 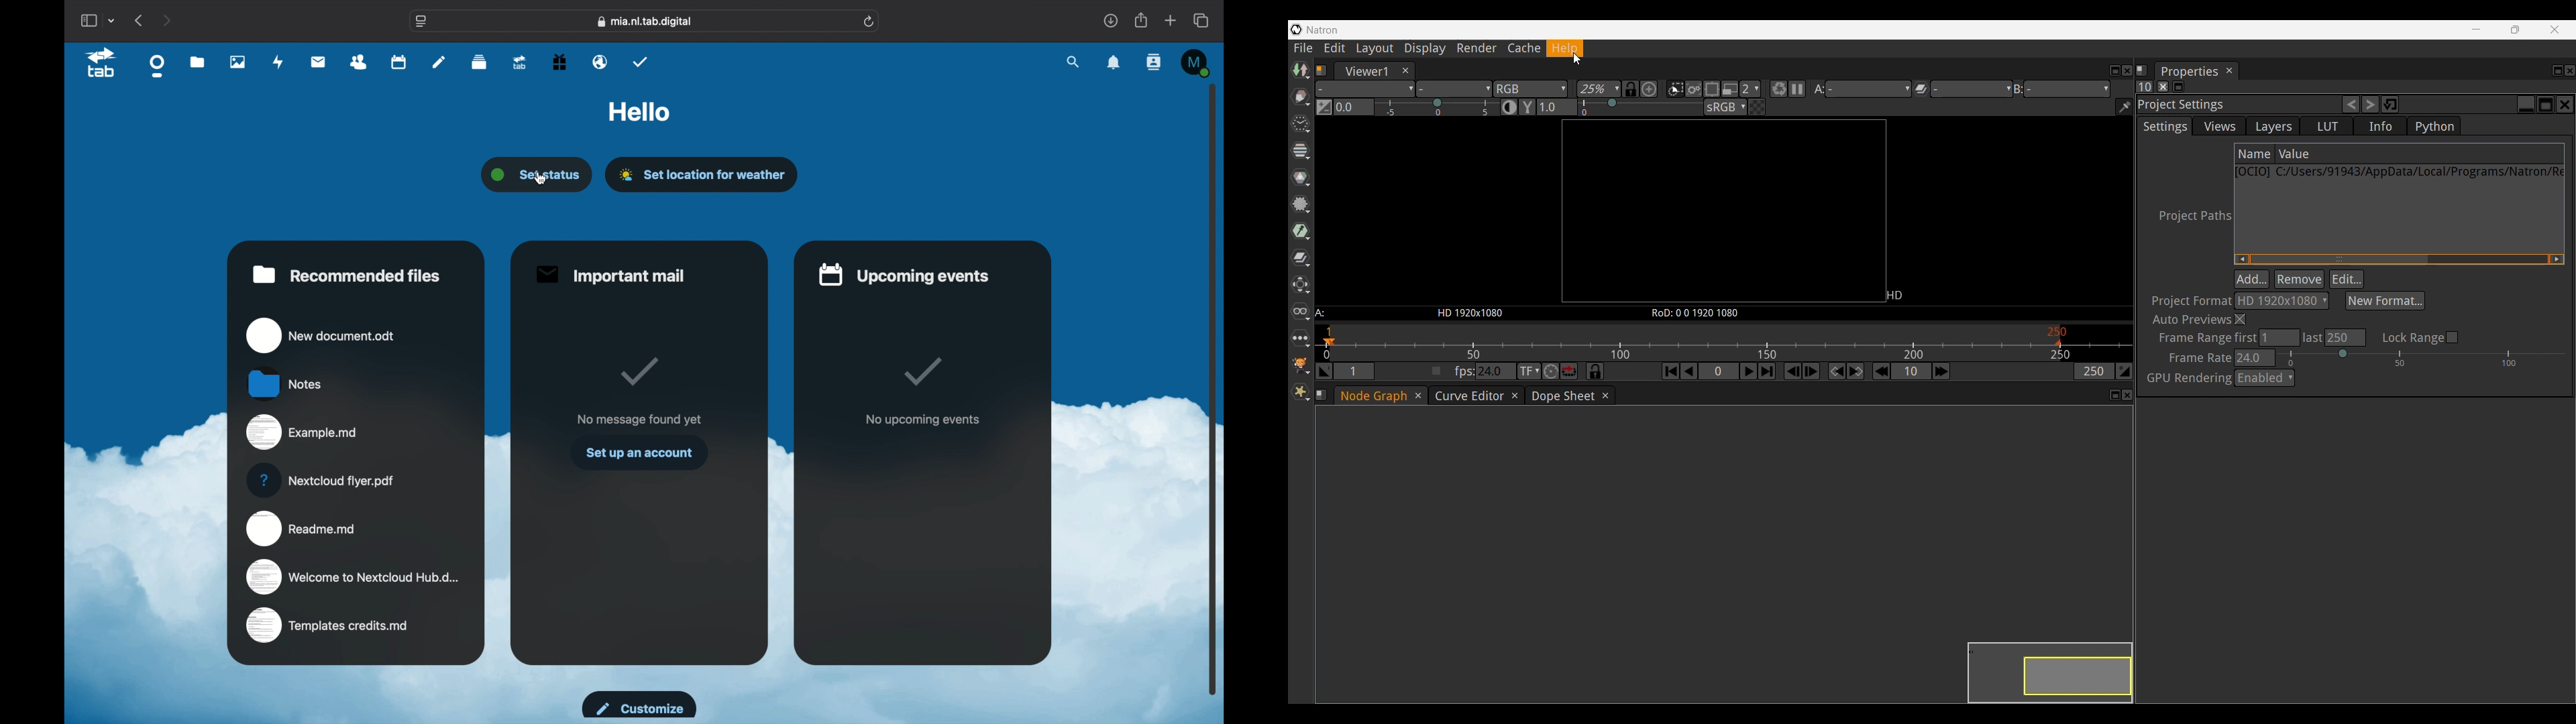 What do you see at coordinates (640, 60) in the screenshot?
I see `tasks` at bounding box center [640, 60].